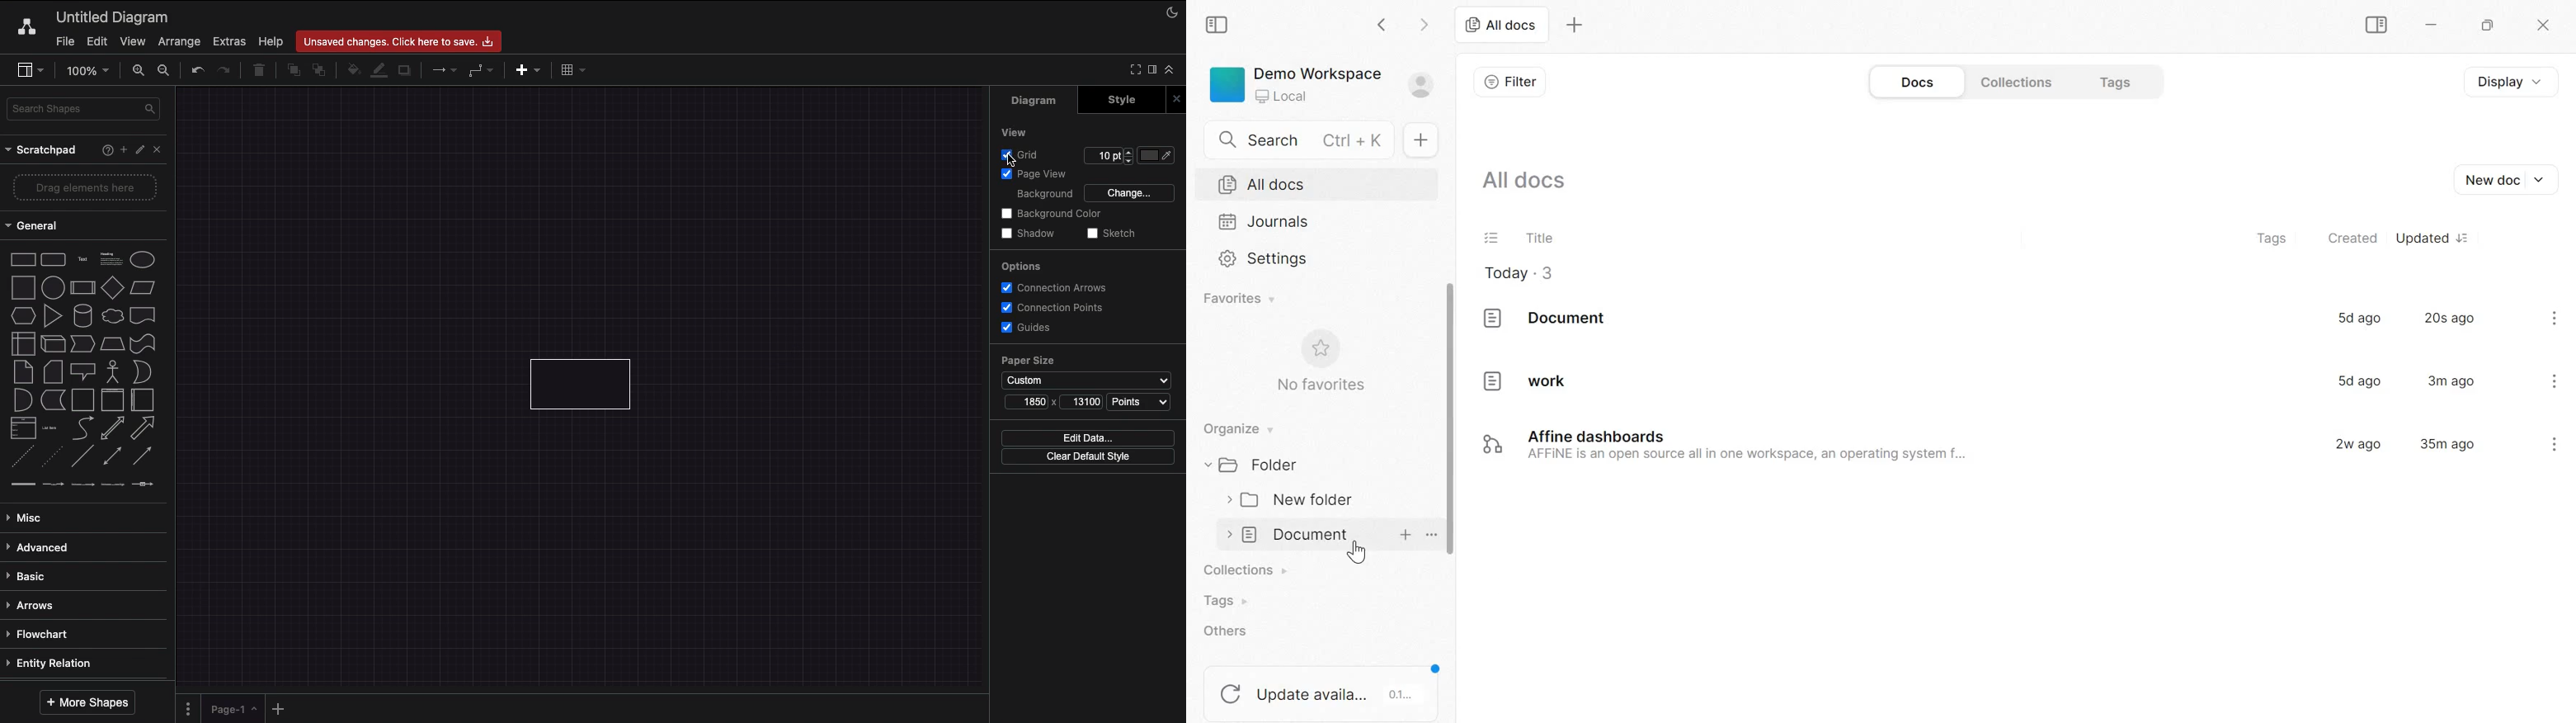  Describe the element at coordinates (199, 71) in the screenshot. I see `Undo` at that location.